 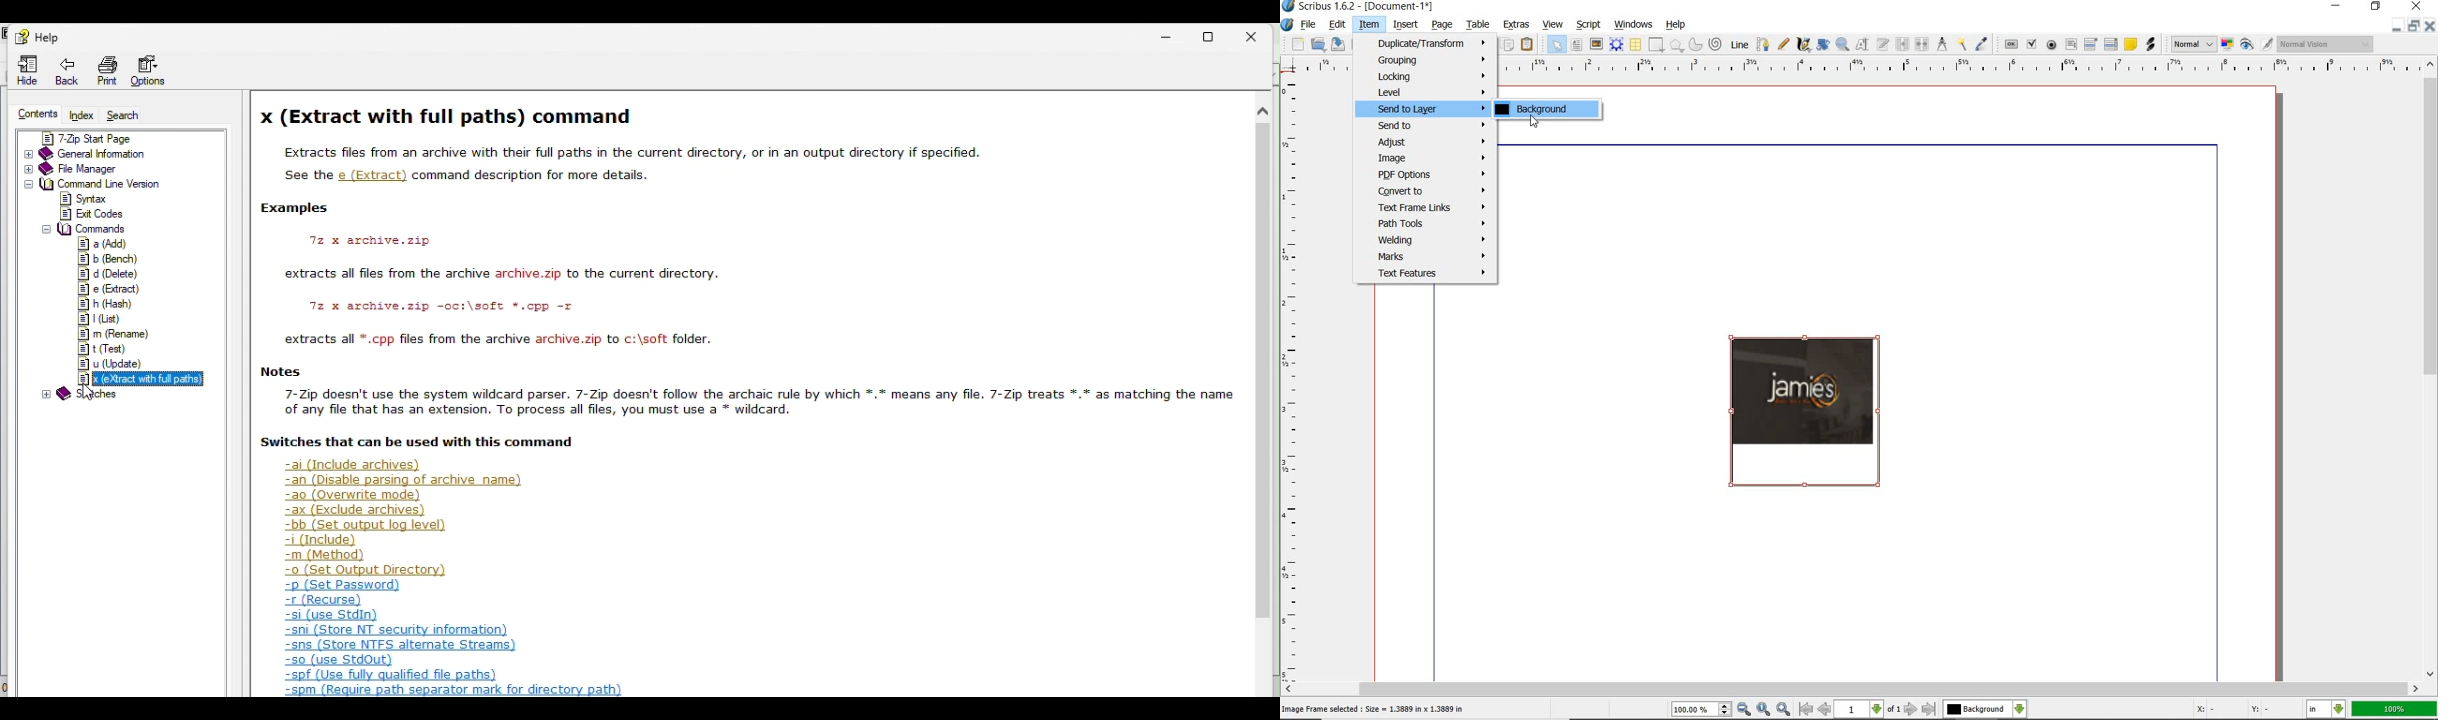 I want to click on system logo, so click(x=1287, y=24).